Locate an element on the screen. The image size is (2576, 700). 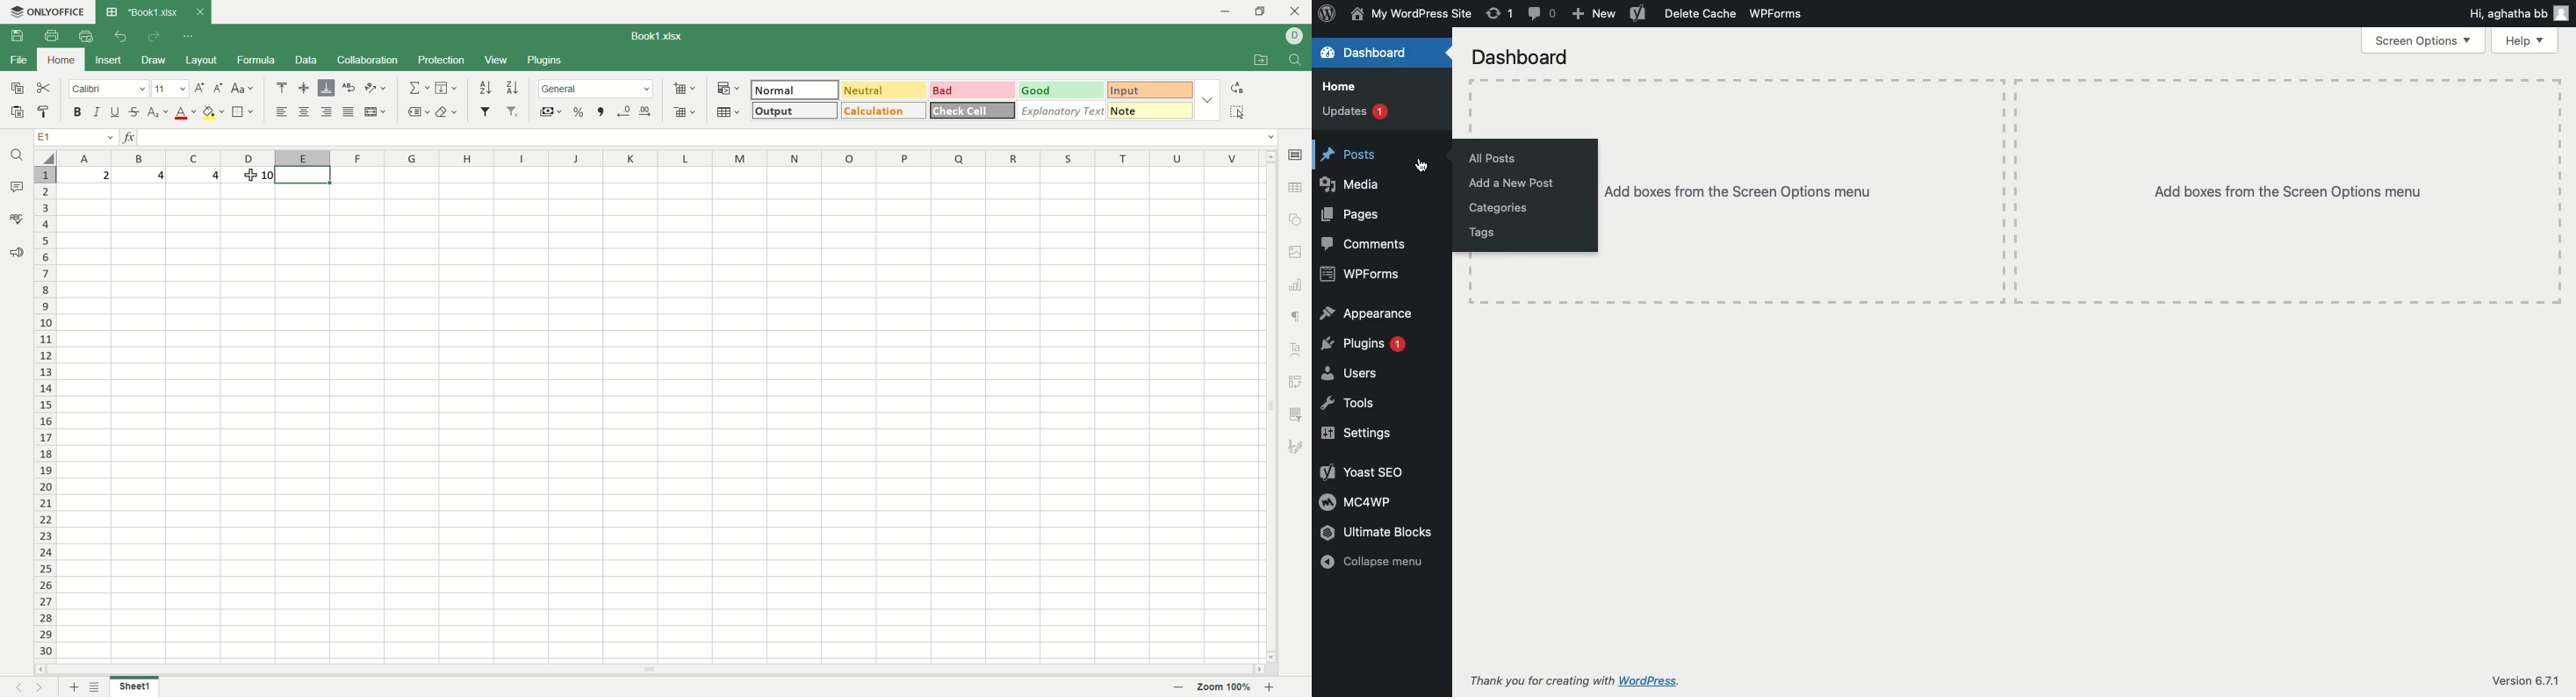
check cell is located at coordinates (973, 110).